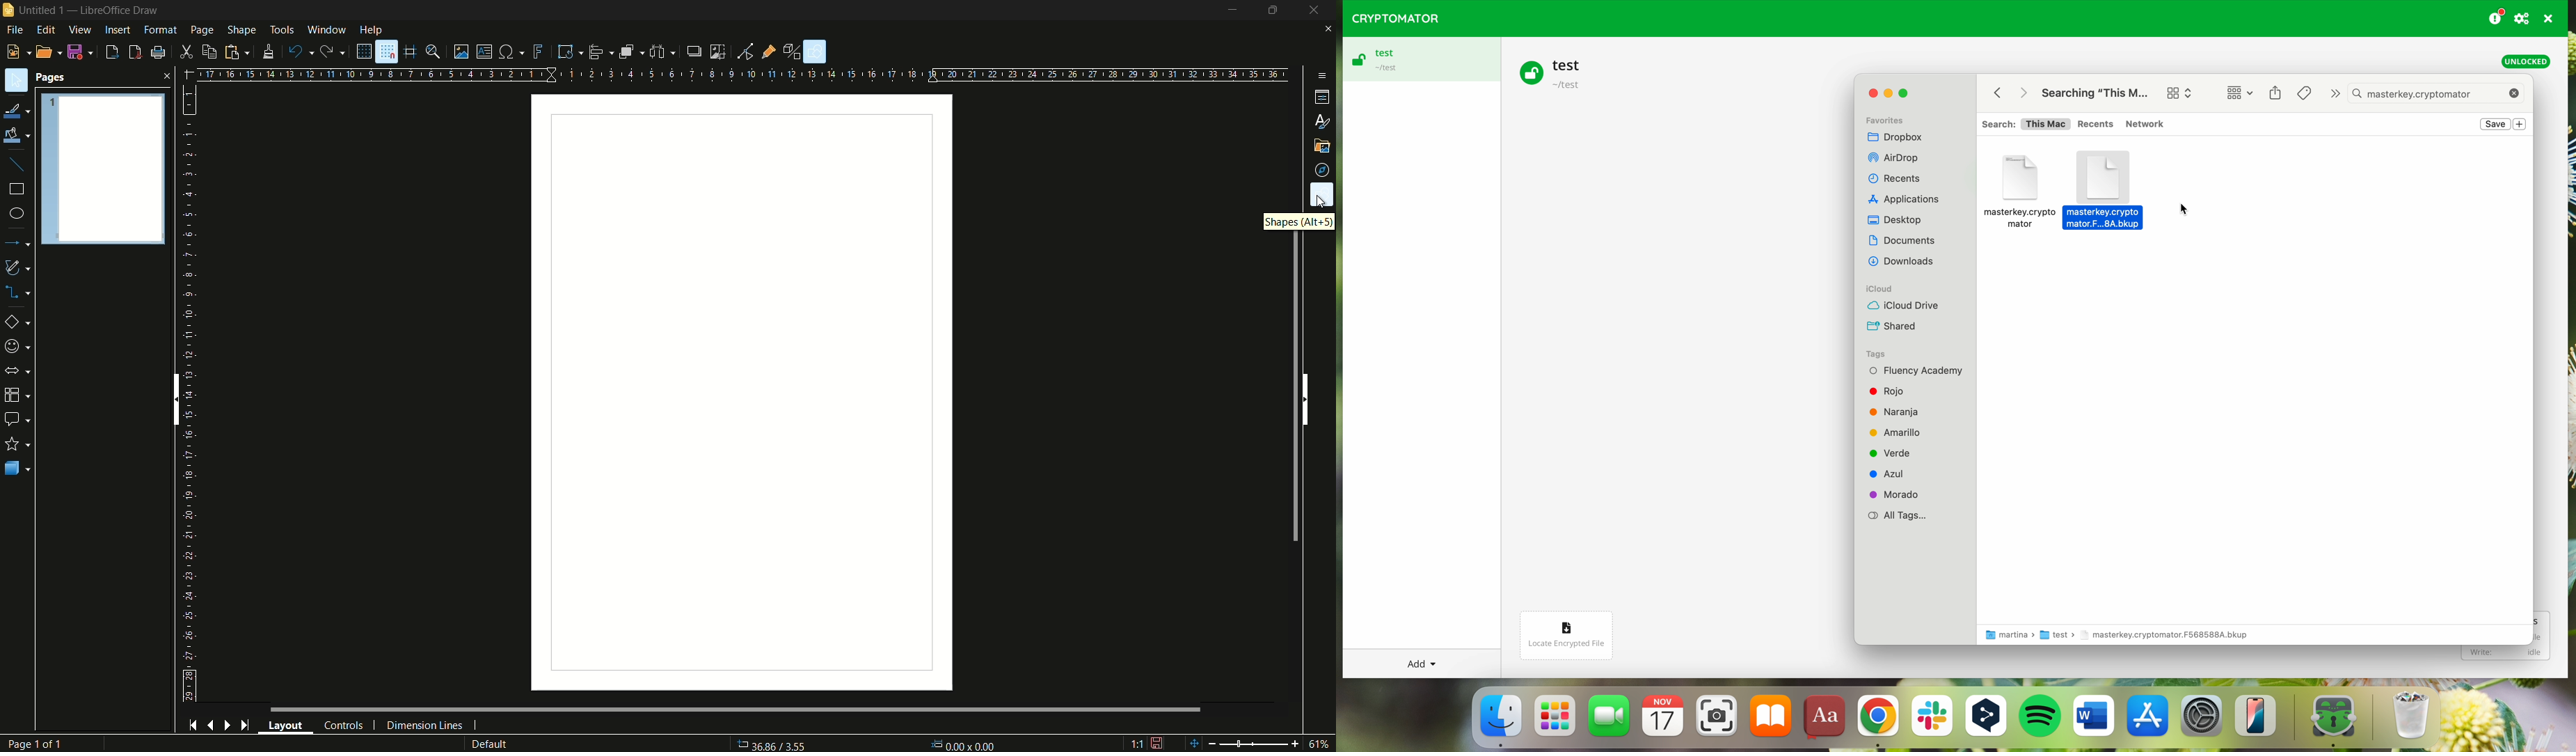 The height and width of the screenshot is (756, 2576). What do you see at coordinates (1321, 120) in the screenshot?
I see `styles` at bounding box center [1321, 120].